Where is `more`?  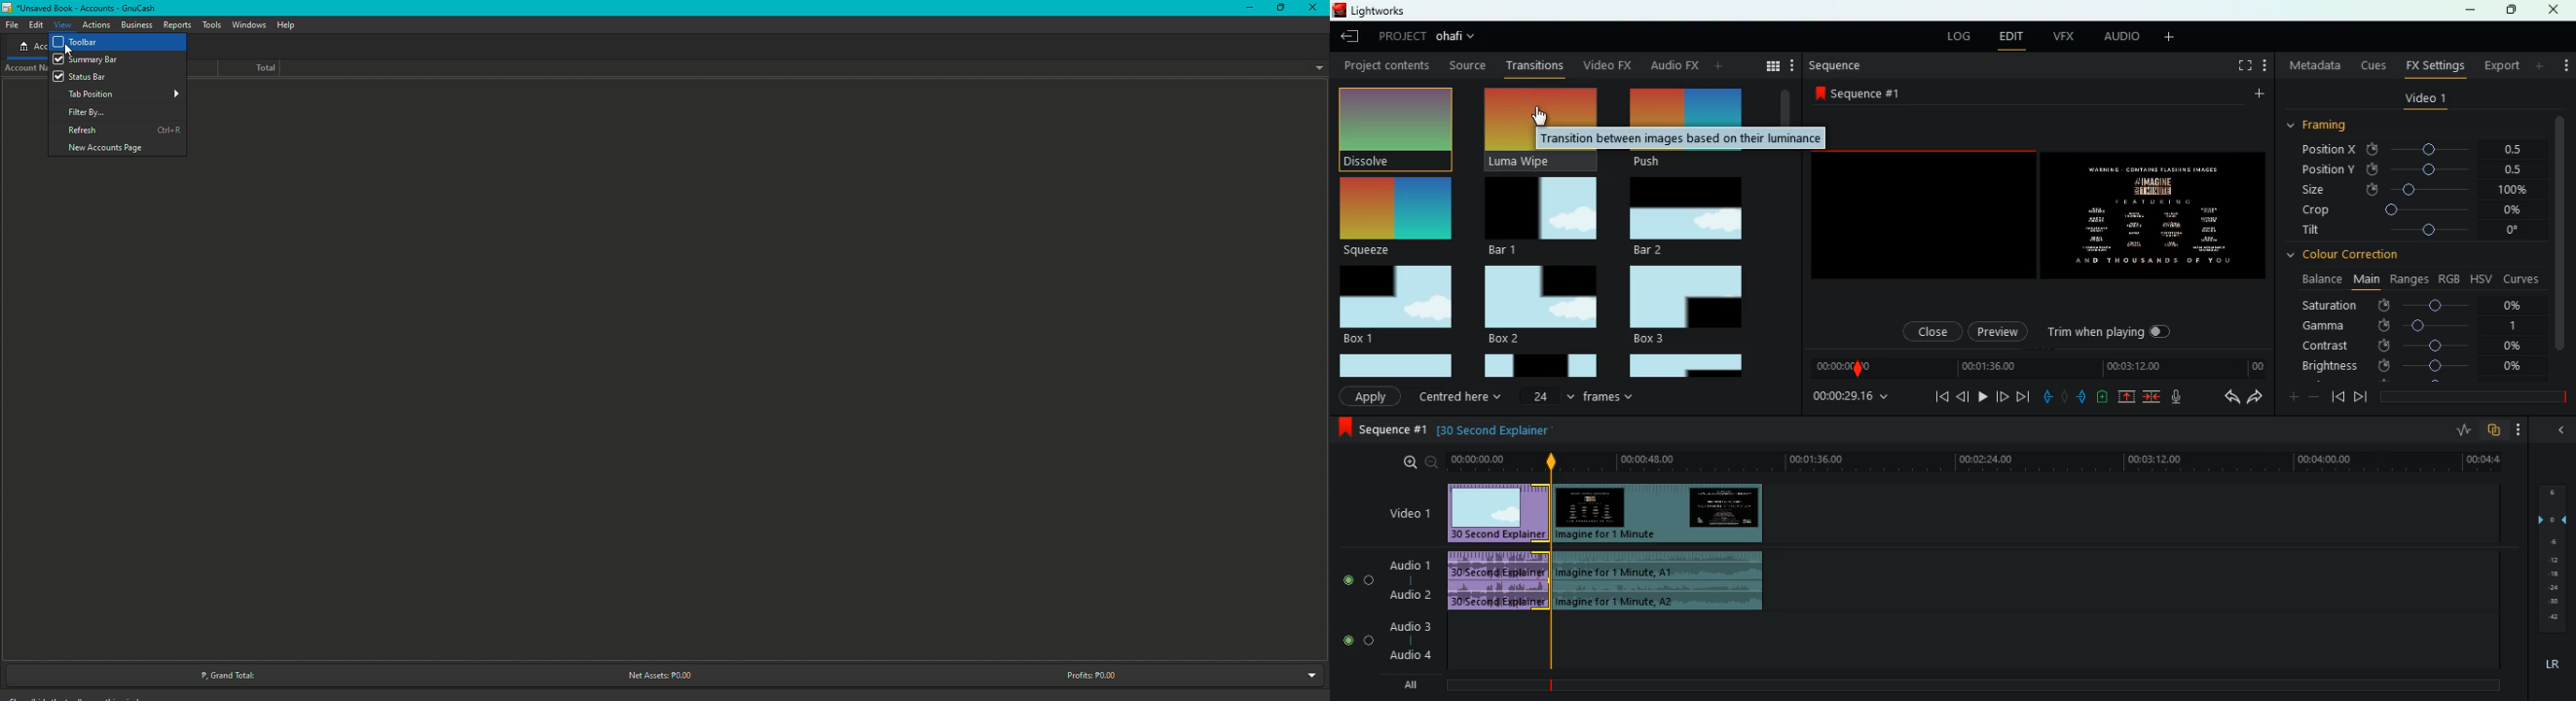 more is located at coordinates (2257, 96).